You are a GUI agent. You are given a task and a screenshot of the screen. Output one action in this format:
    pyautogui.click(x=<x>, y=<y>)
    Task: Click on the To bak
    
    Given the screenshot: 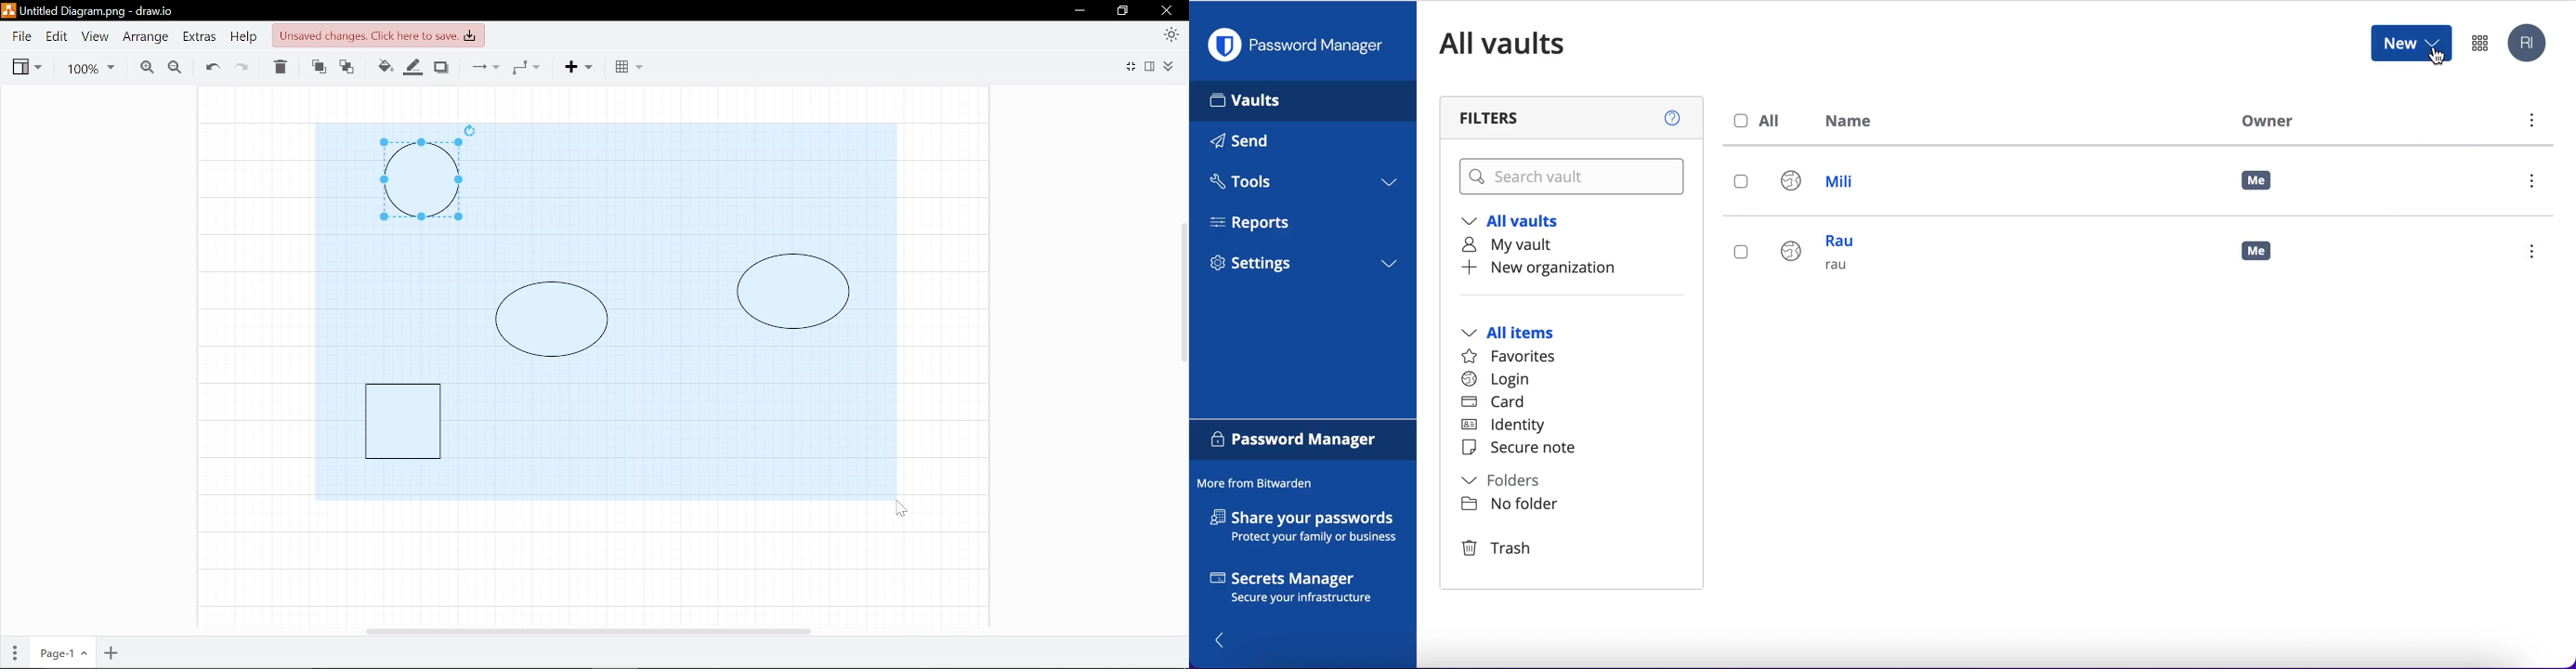 What is the action you would take?
    pyautogui.click(x=350, y=68)
    